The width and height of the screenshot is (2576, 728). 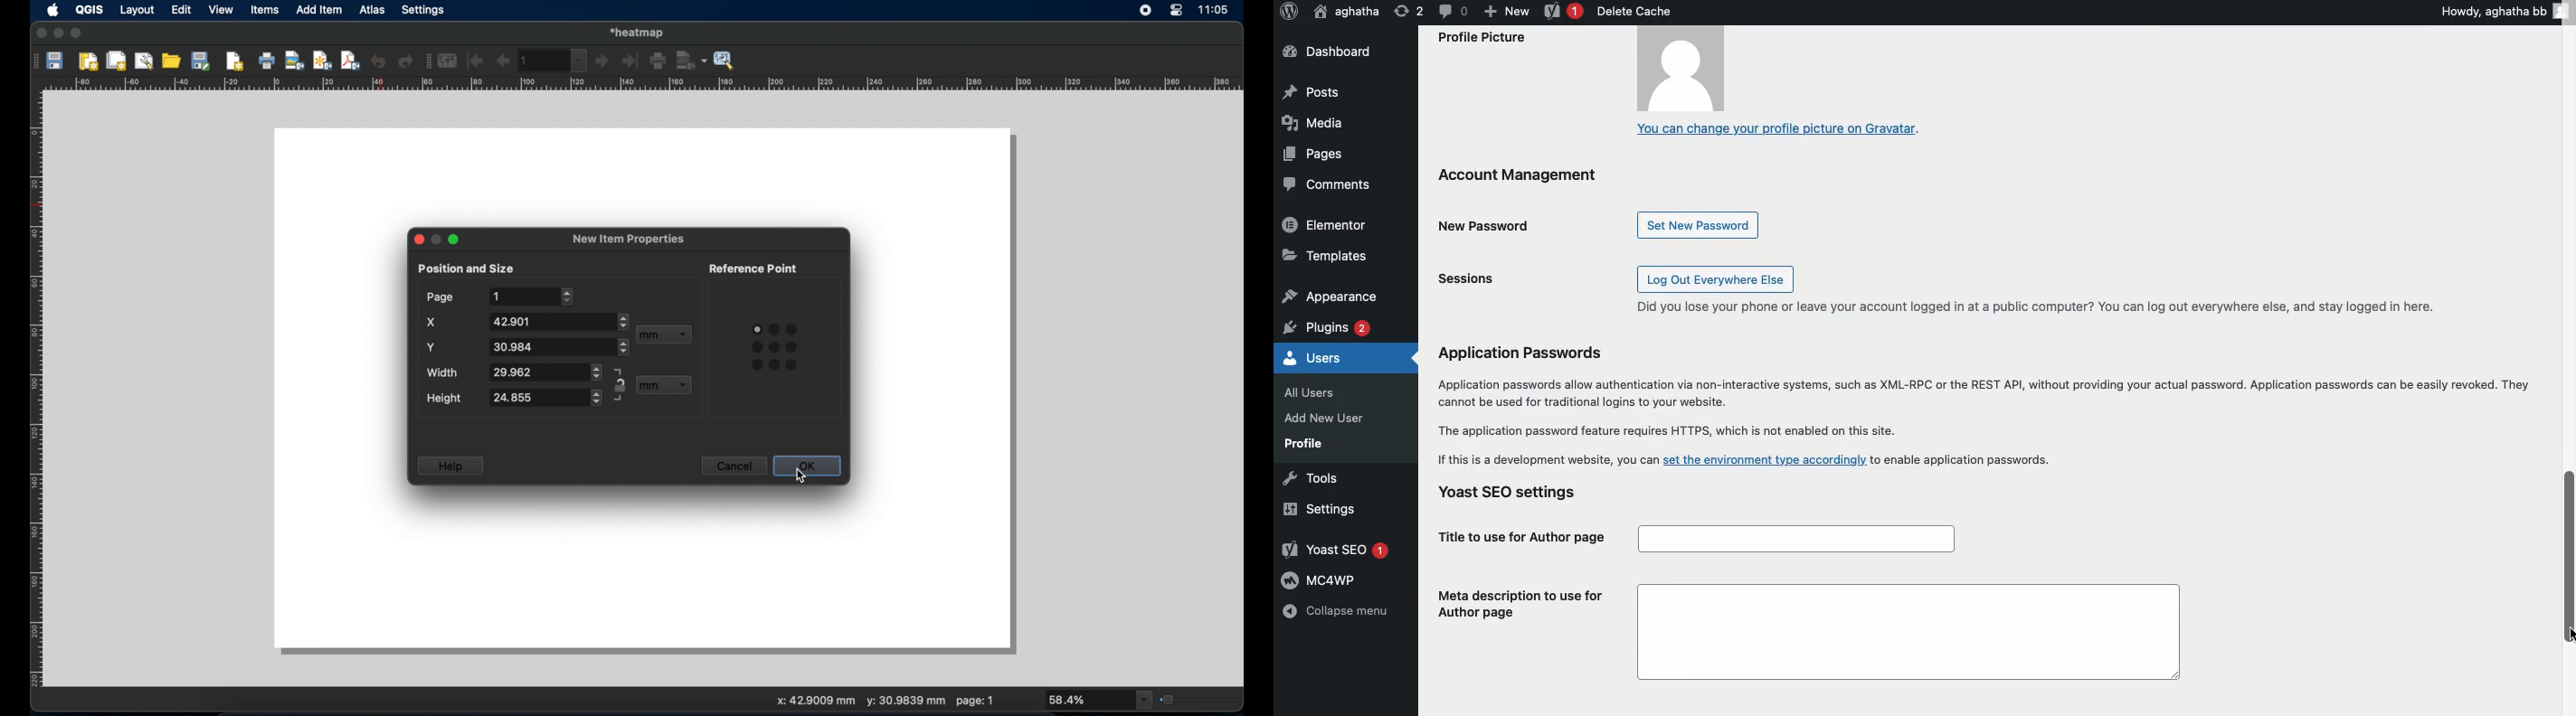 What do you see at coordinates (1329, 325) in the screenshot?
I see `Plugins` at bounding box center [1329, 325].